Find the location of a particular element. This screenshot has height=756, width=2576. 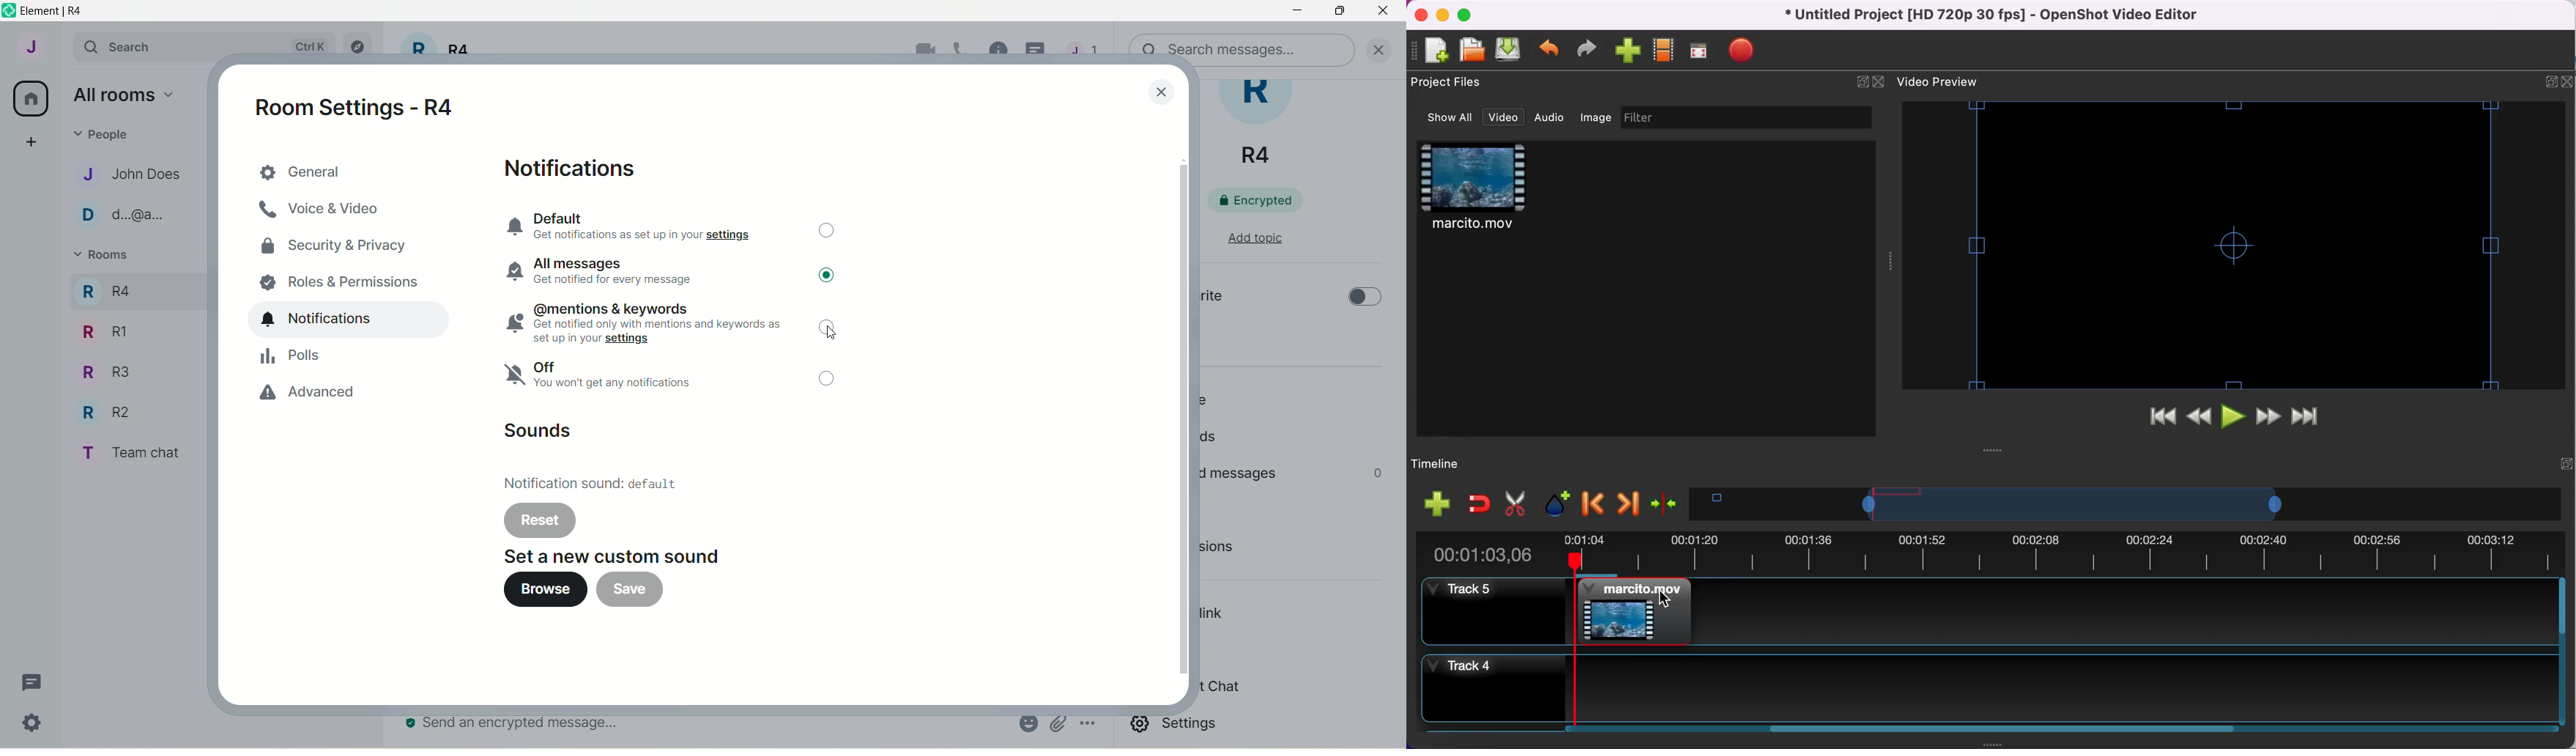

maximize is located at coordinates (1343, 12).